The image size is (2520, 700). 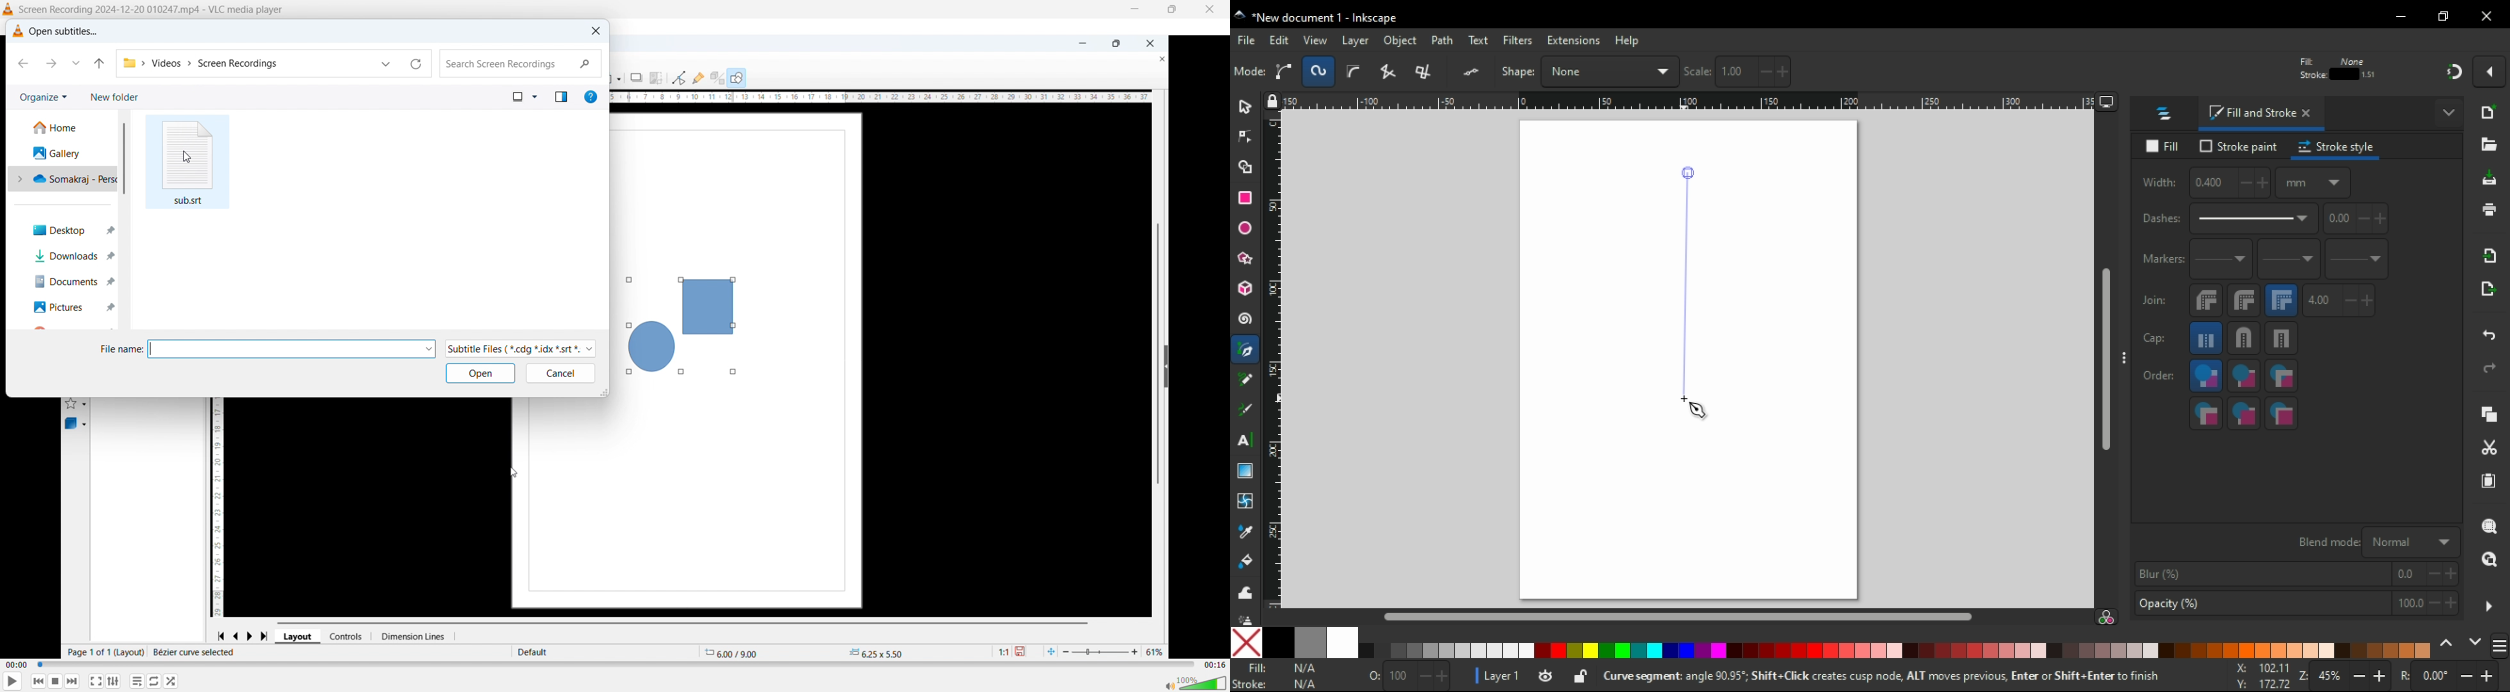 I want to click on Go to originating folder , so click(x=99, y=62).